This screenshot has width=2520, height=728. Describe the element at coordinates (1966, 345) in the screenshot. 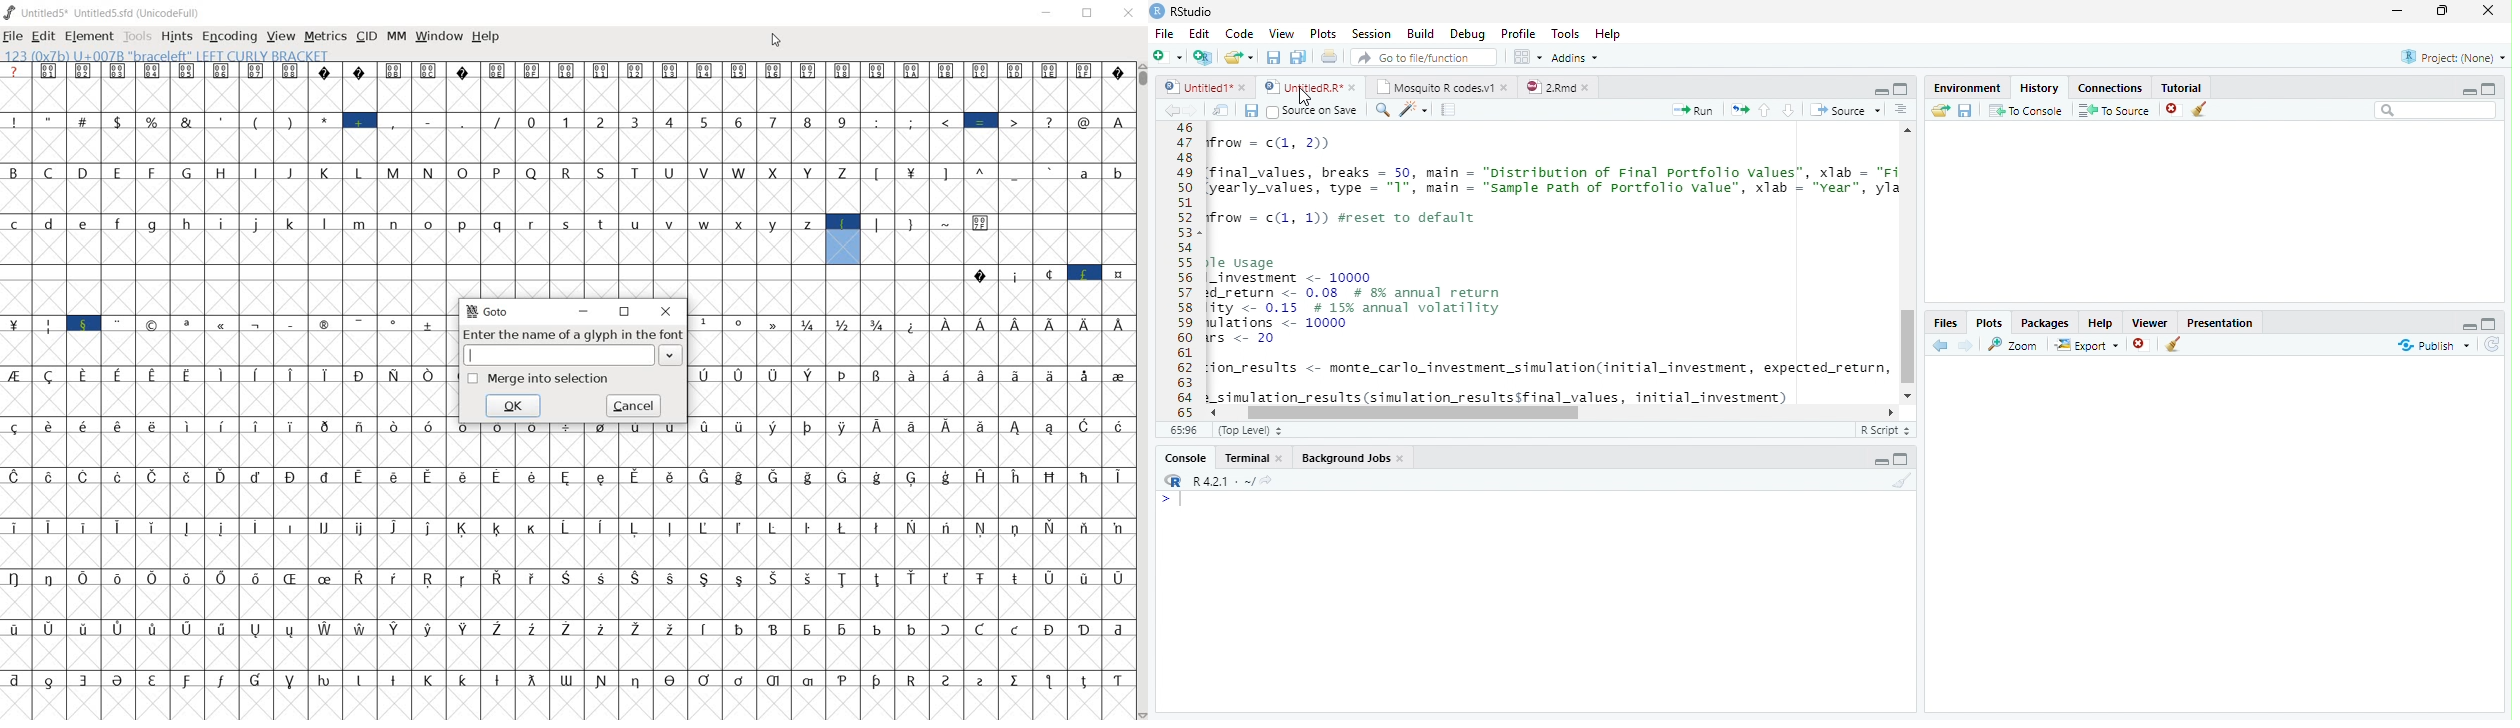

I see `Next Plot` at that location.